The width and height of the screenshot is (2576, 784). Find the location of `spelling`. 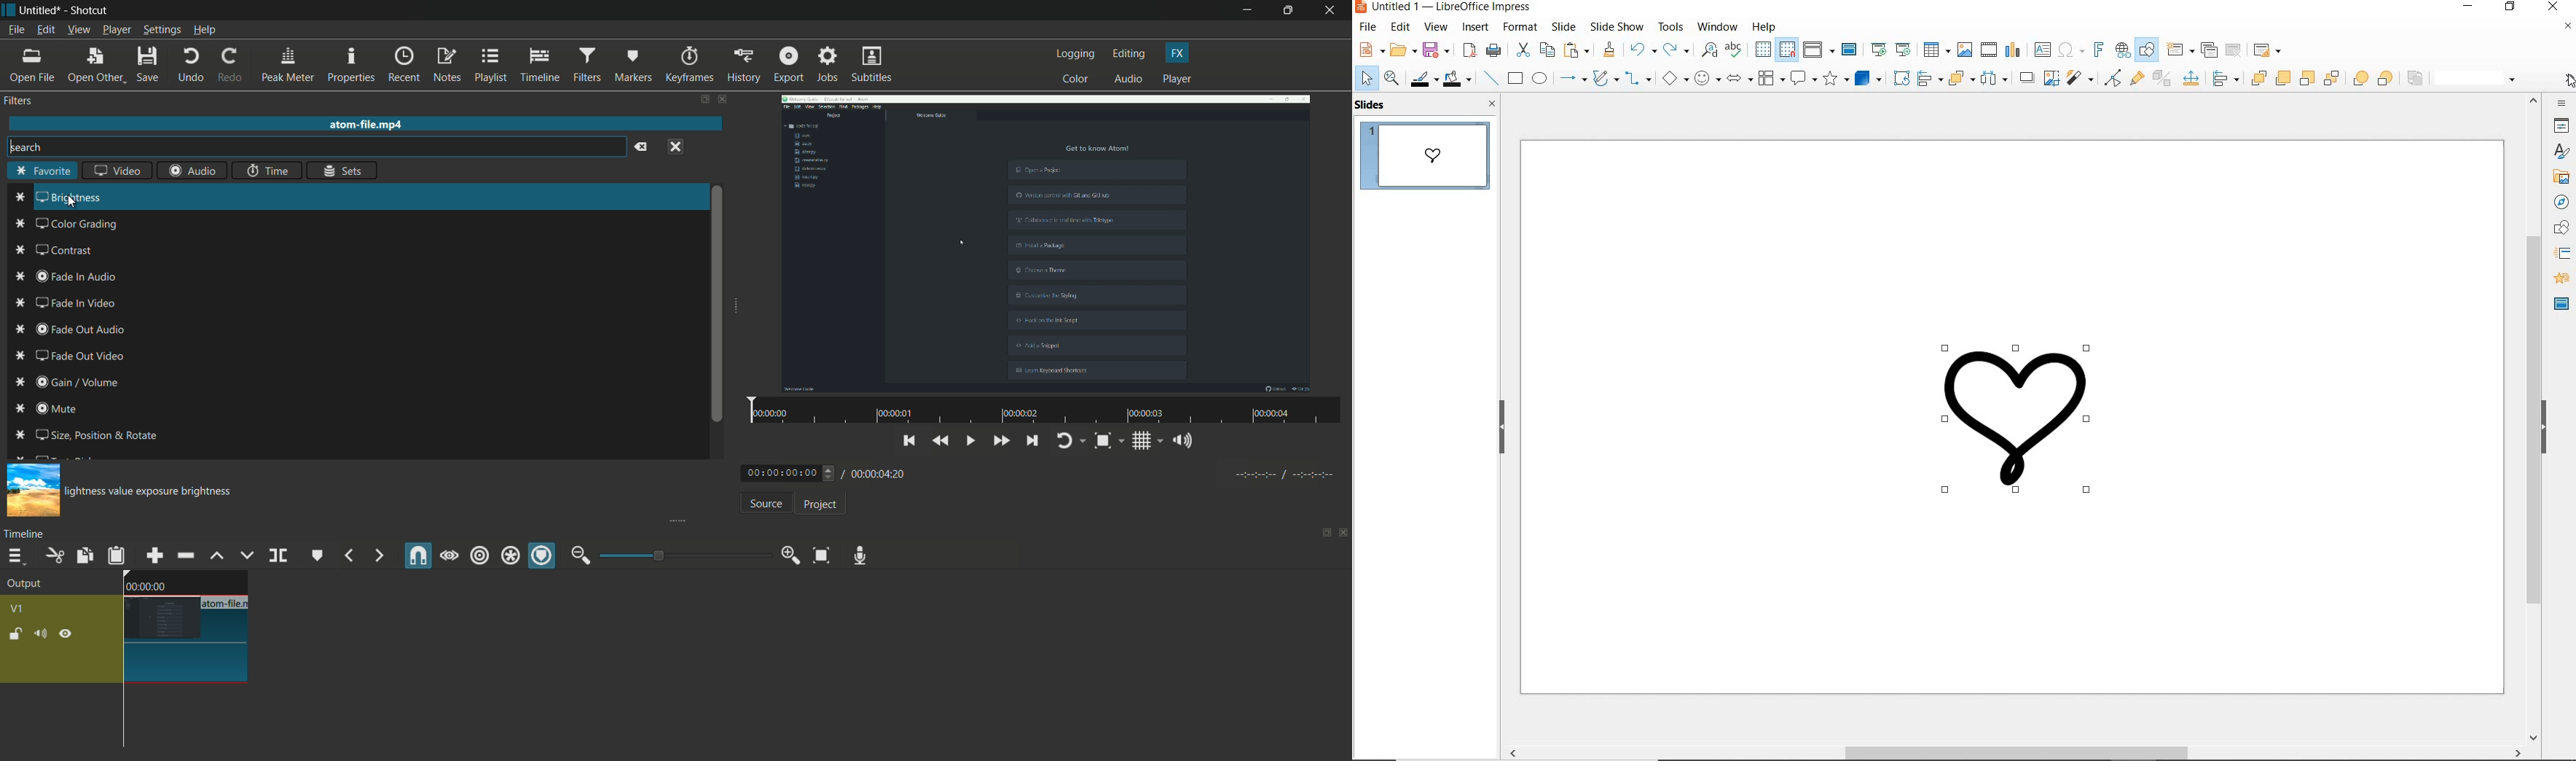

spelling is located at coordinates (1735, 50).